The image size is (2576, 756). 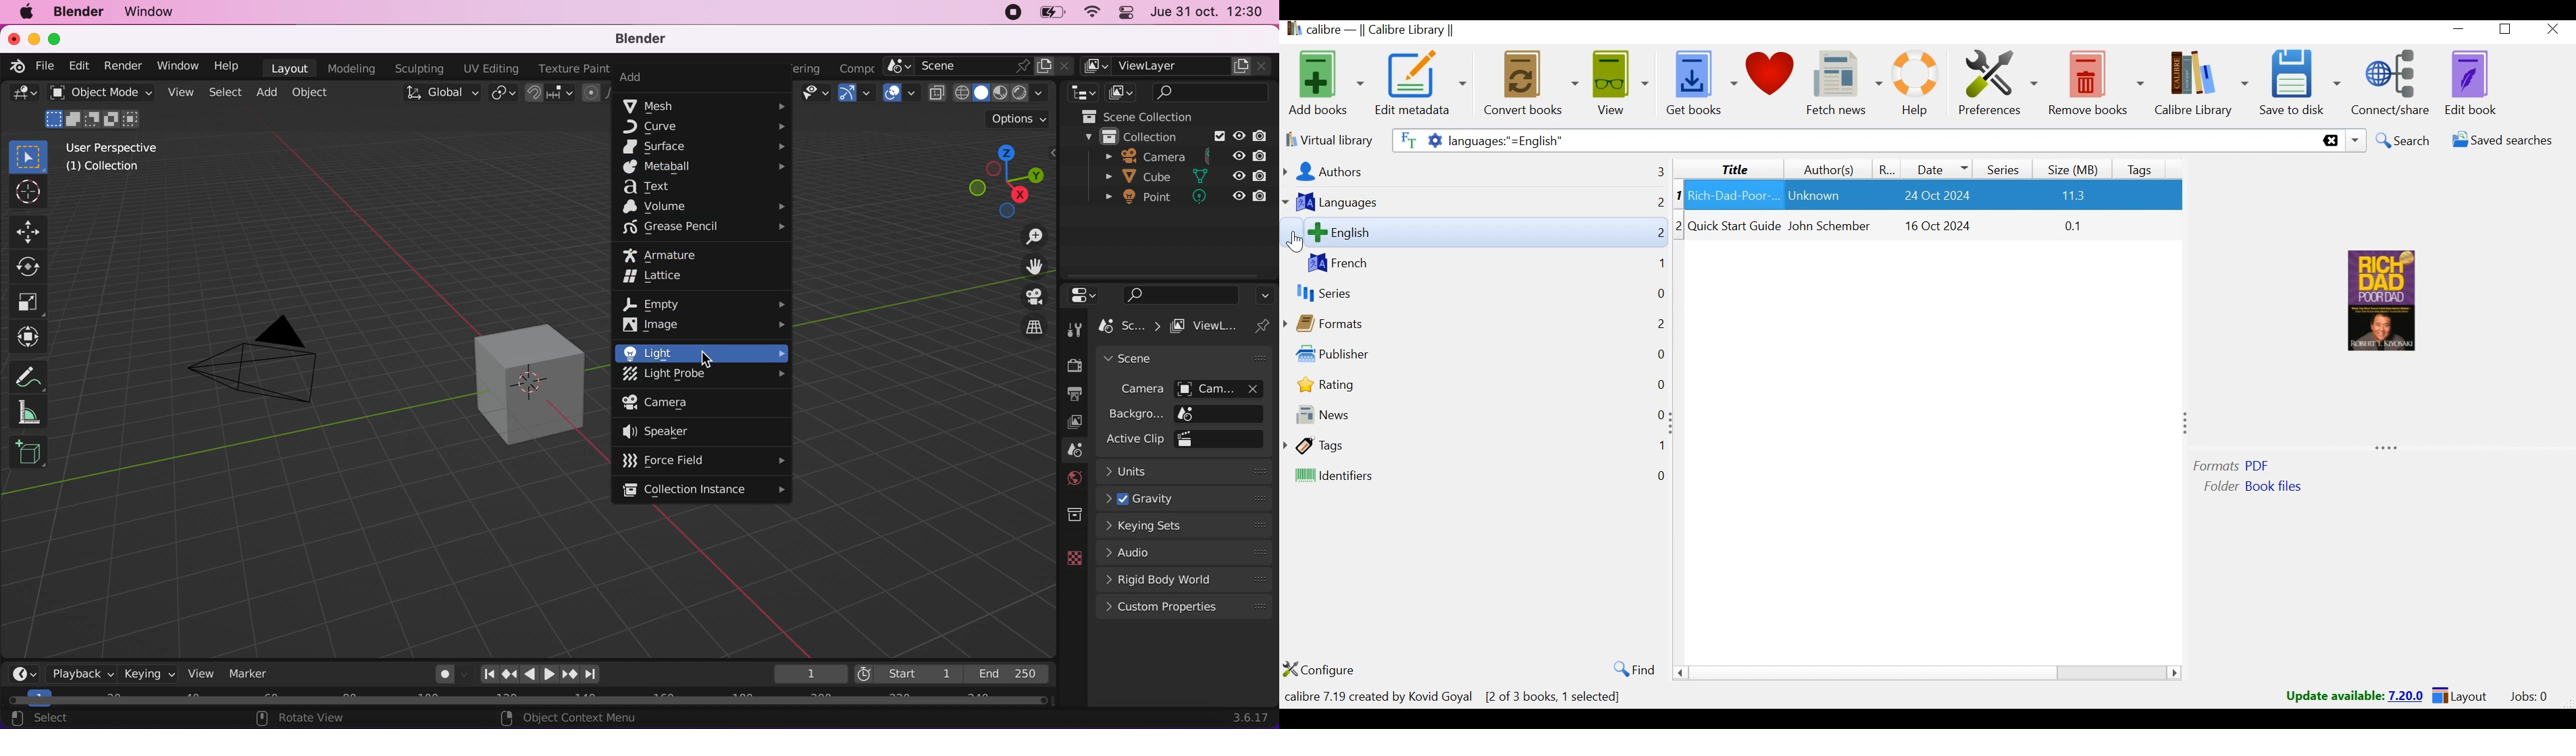 I want to click on scale, so click(x=31, y=301).